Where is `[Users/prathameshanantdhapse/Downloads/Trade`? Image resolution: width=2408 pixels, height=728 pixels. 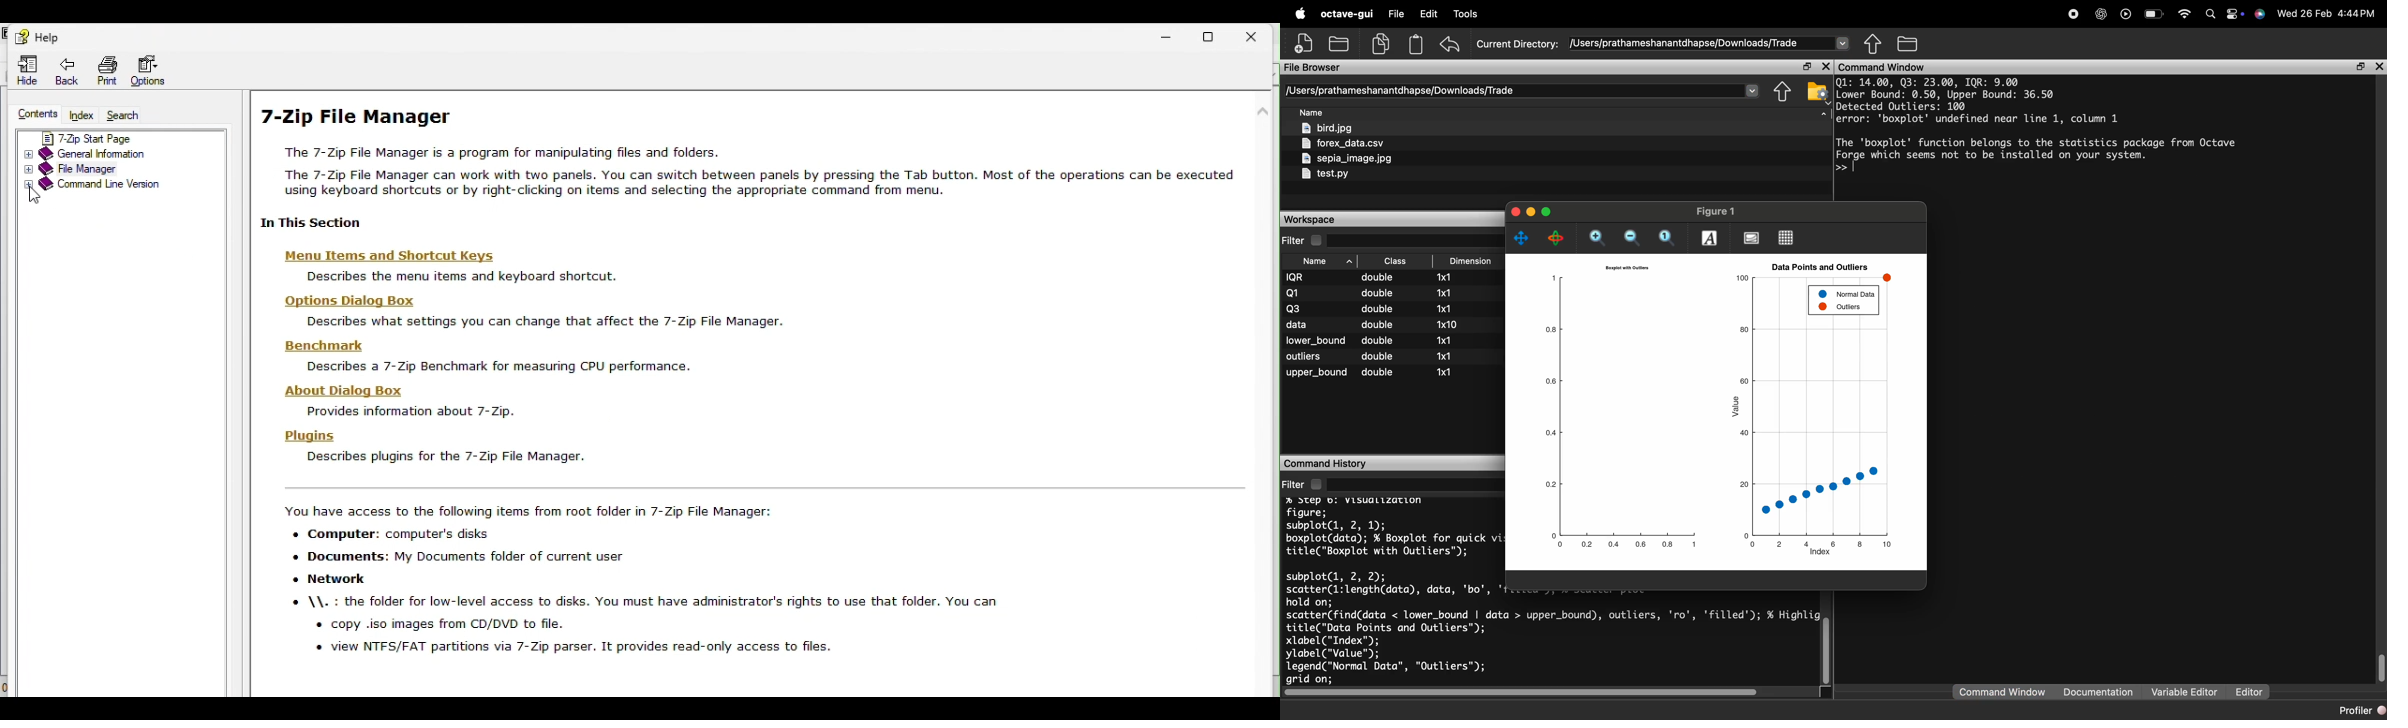
[Users/prathameshanantdhapse/Downloads/Trade is located at coordinates (1402, 90).